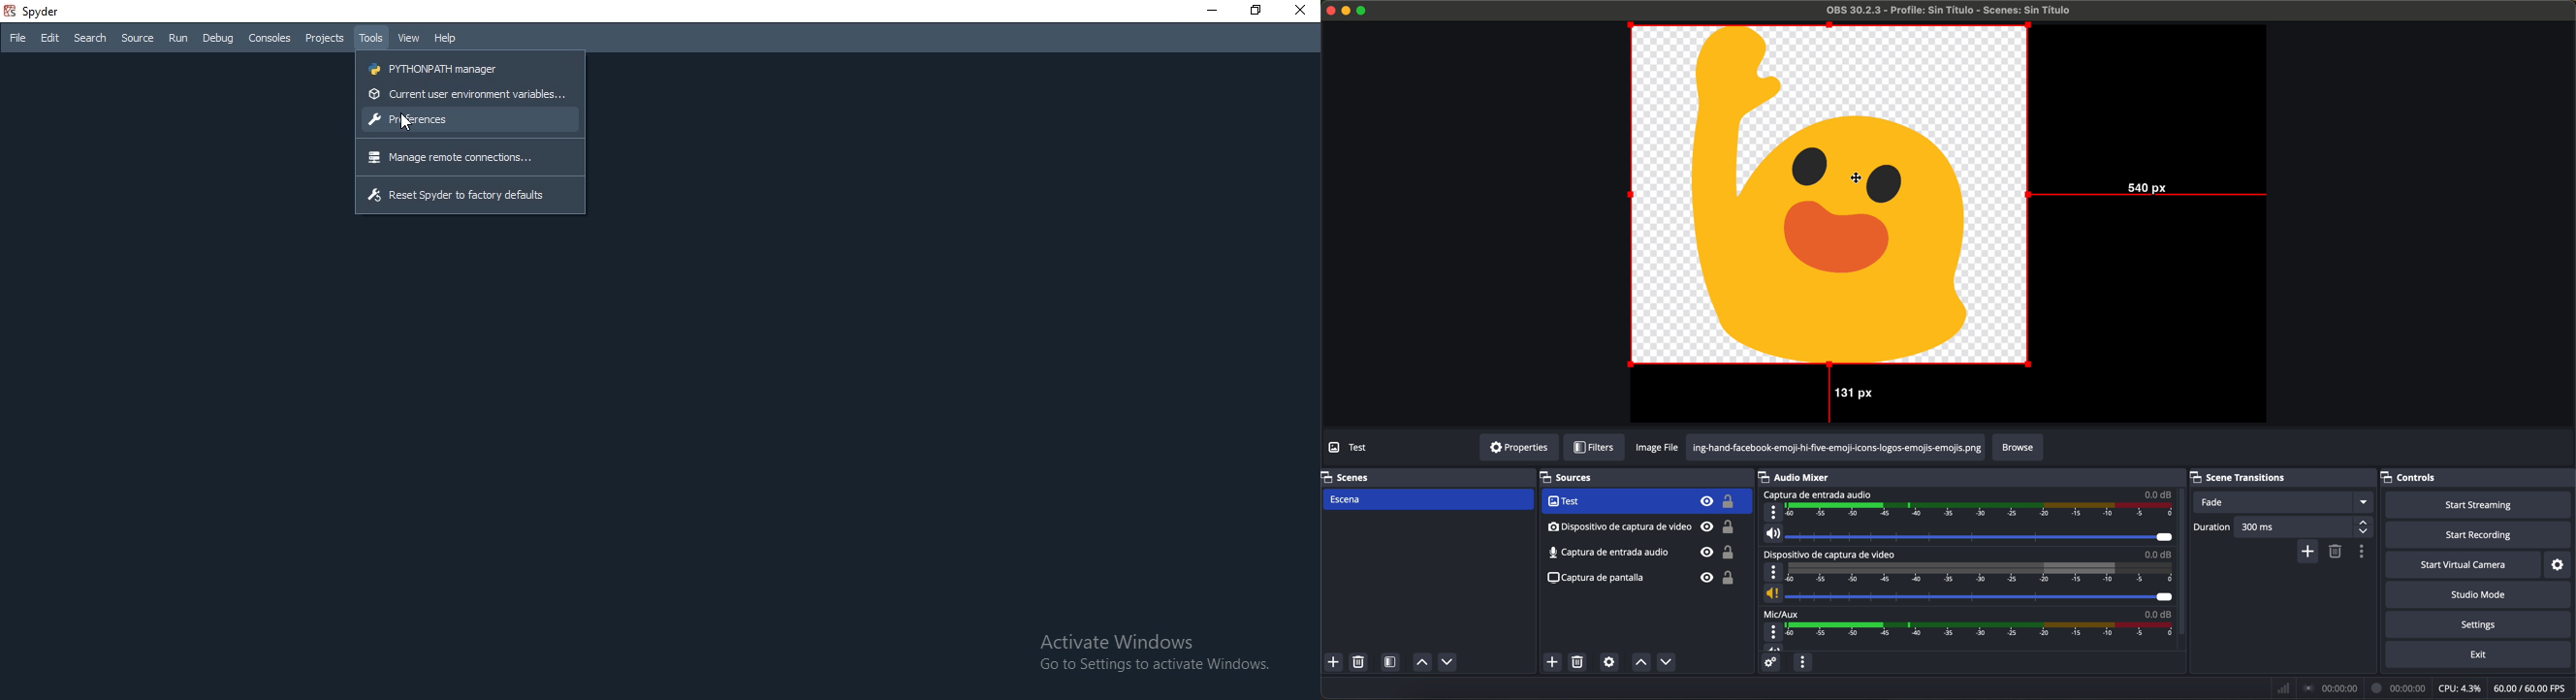 The height and width of the screenshot is (700, 2576). What do you see at coordinates (404, 123) in the screenshot?
I see `Cursor on Tool` at bounding box center [404, 123].